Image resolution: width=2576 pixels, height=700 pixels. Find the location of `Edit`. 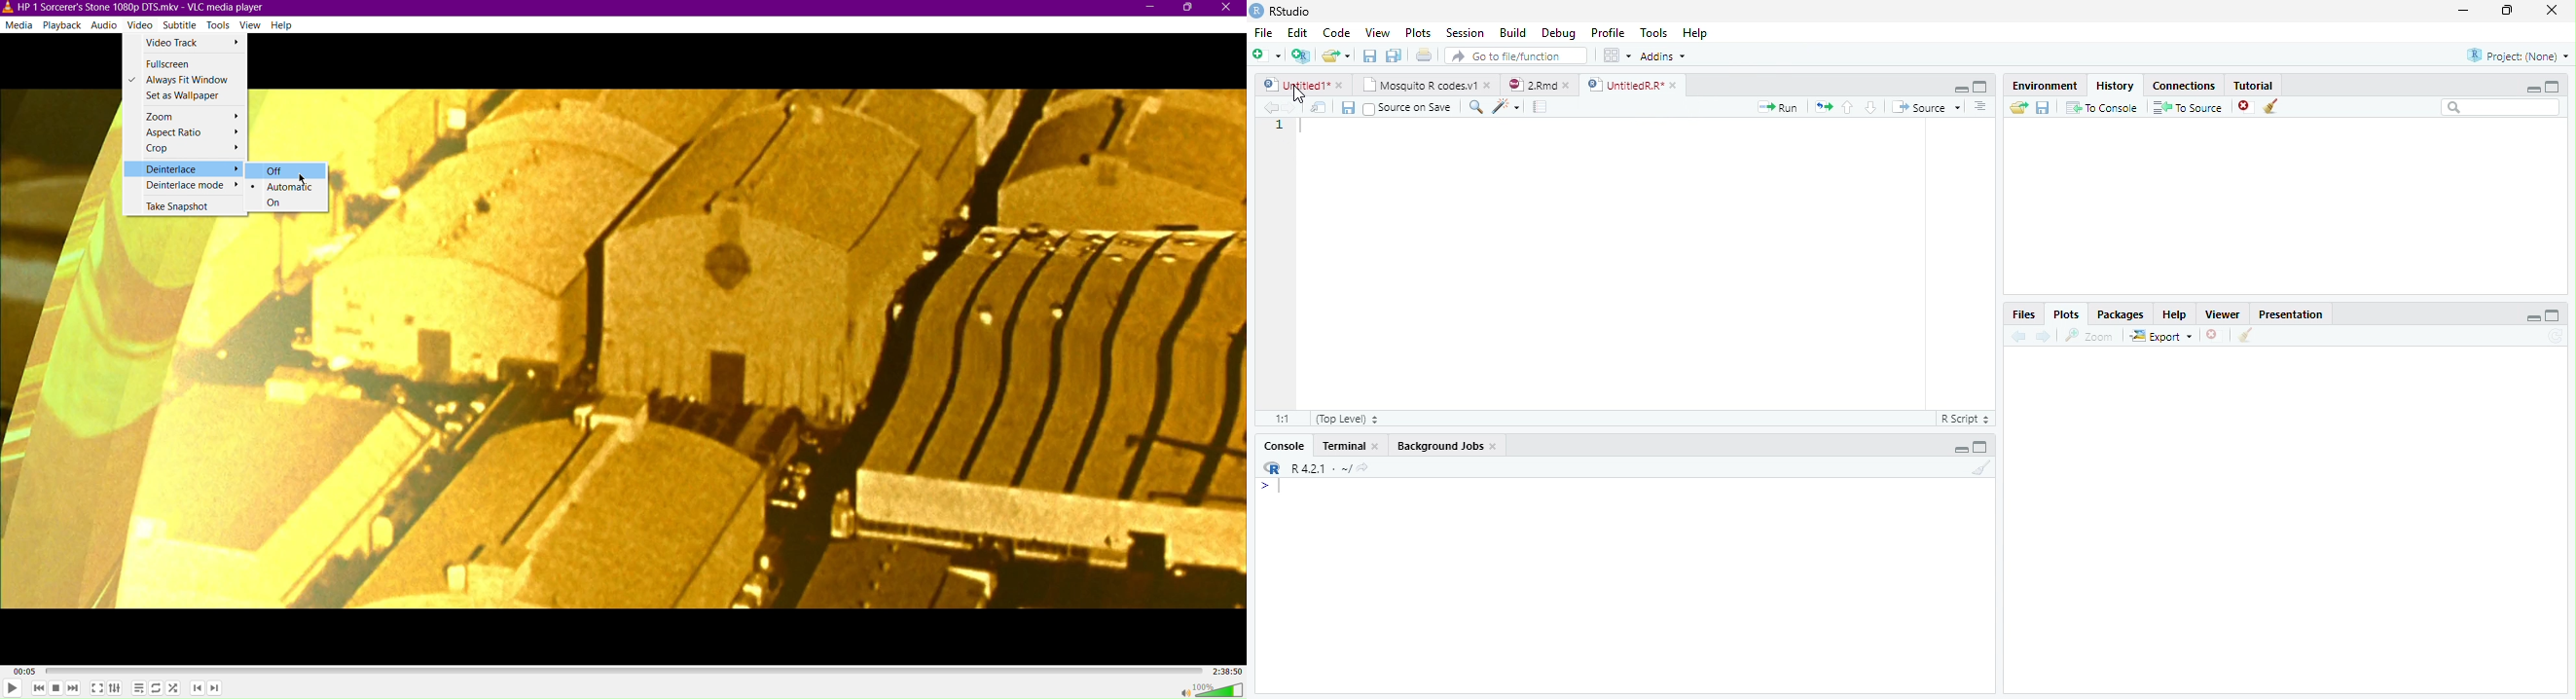

Edit is located at coordinates (1298, 32).